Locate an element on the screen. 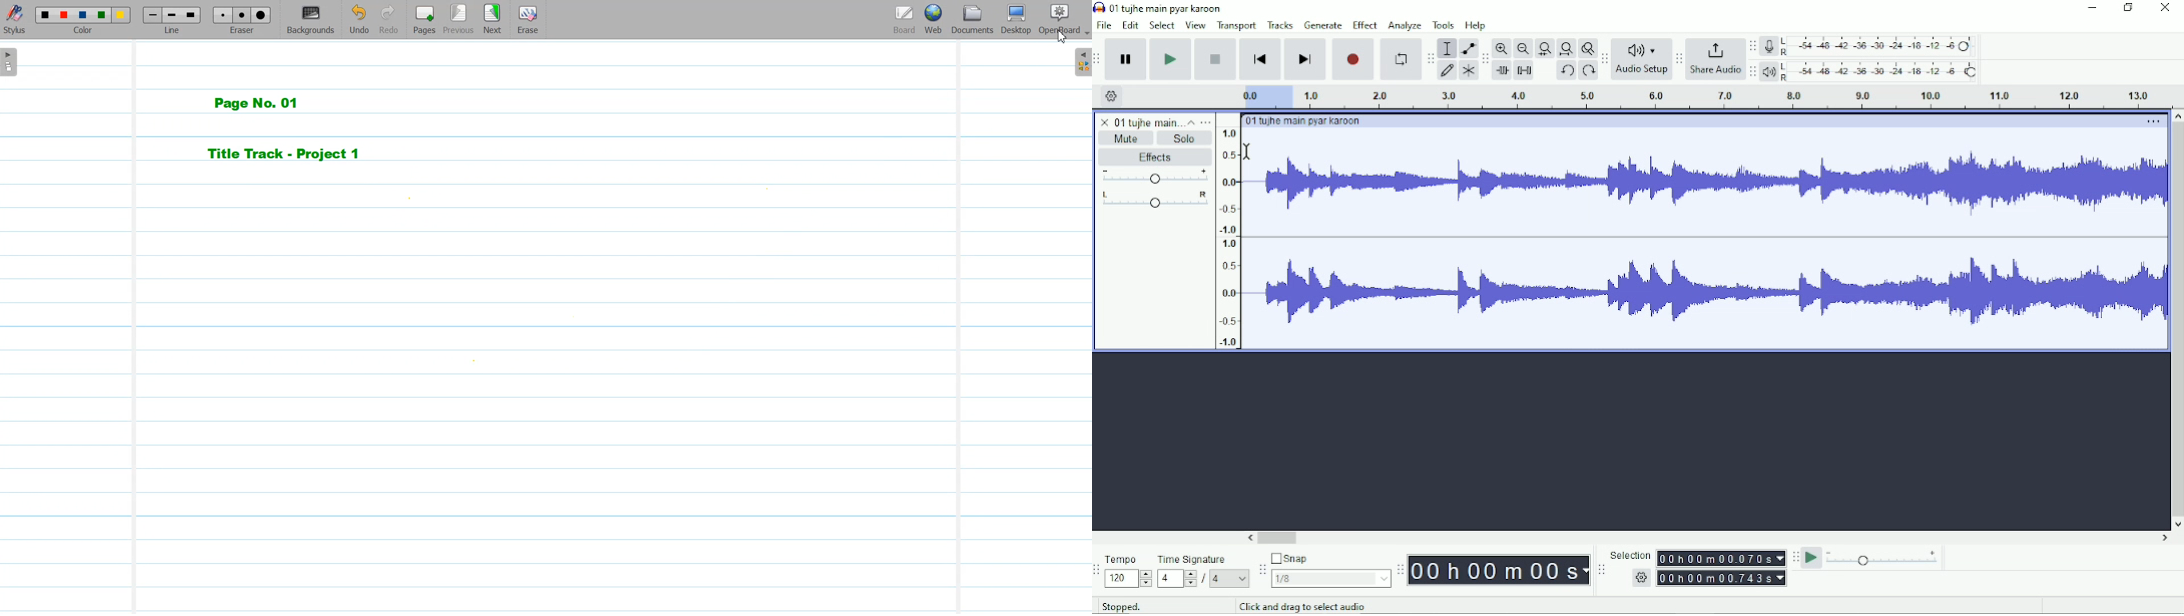  Skip to end is located at coordinates (1305, 60).